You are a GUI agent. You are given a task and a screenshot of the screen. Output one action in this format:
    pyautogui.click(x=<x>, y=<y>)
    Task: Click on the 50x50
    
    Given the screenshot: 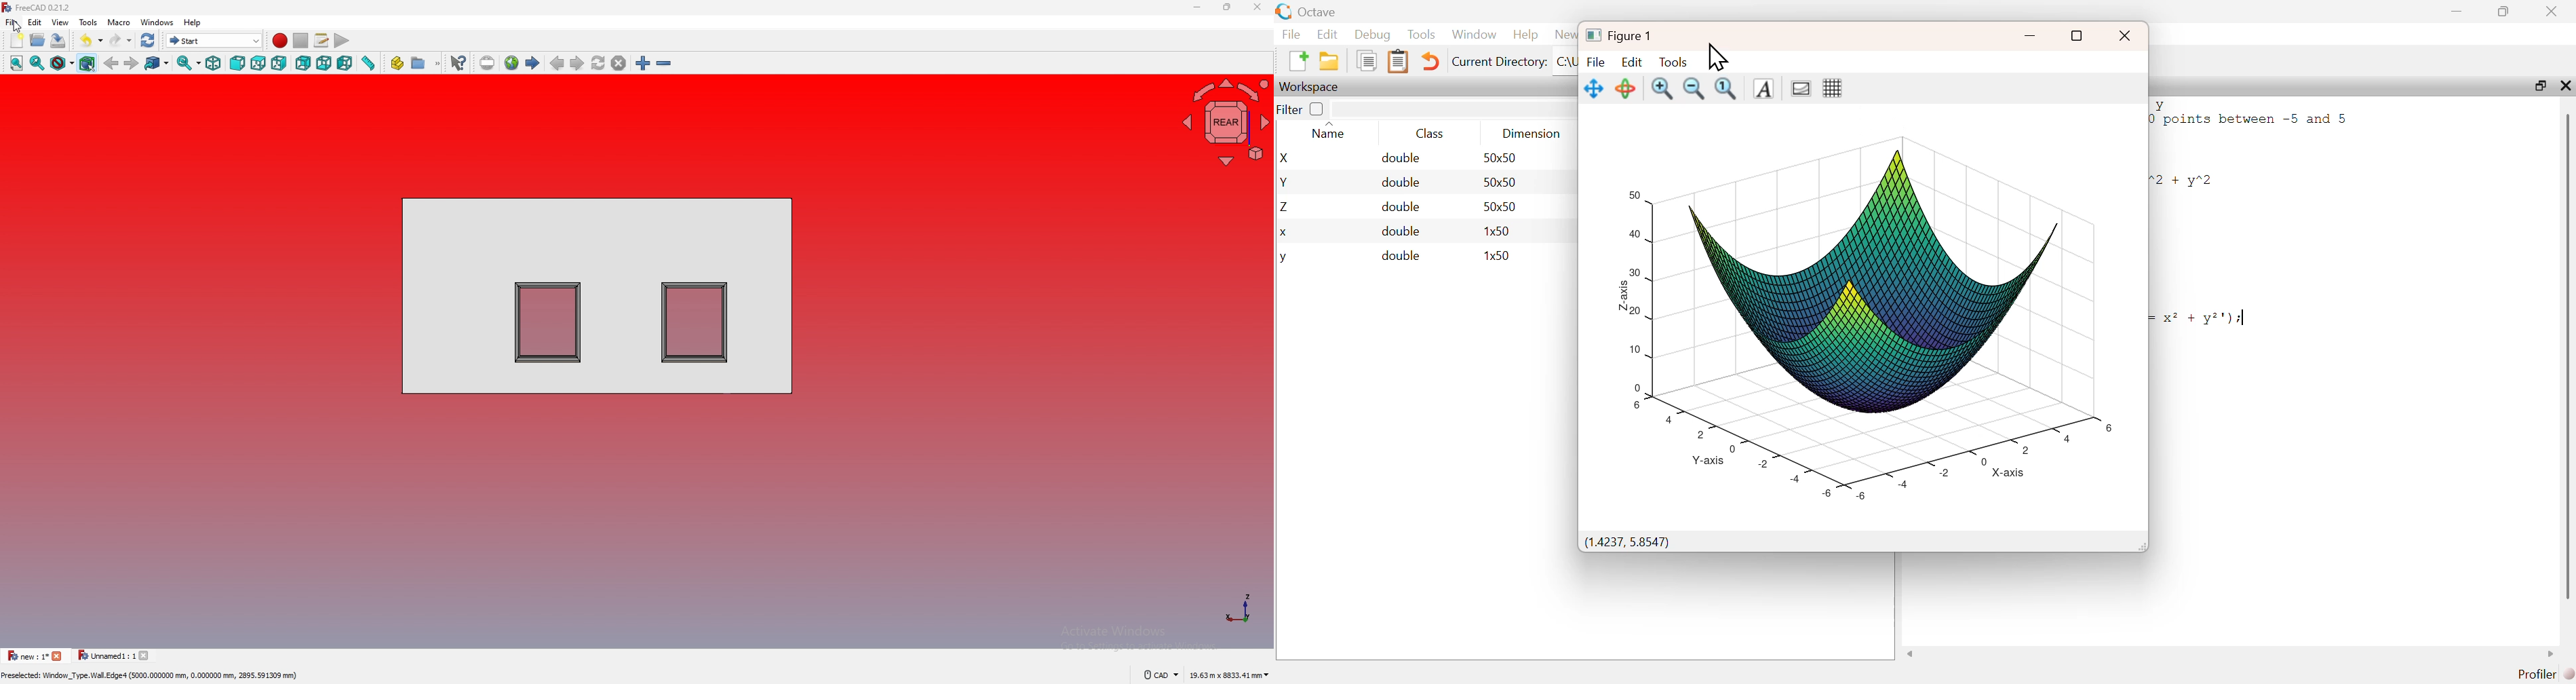 What is the action you would take?
    pyautogui.click(x=1500, y=157)
    